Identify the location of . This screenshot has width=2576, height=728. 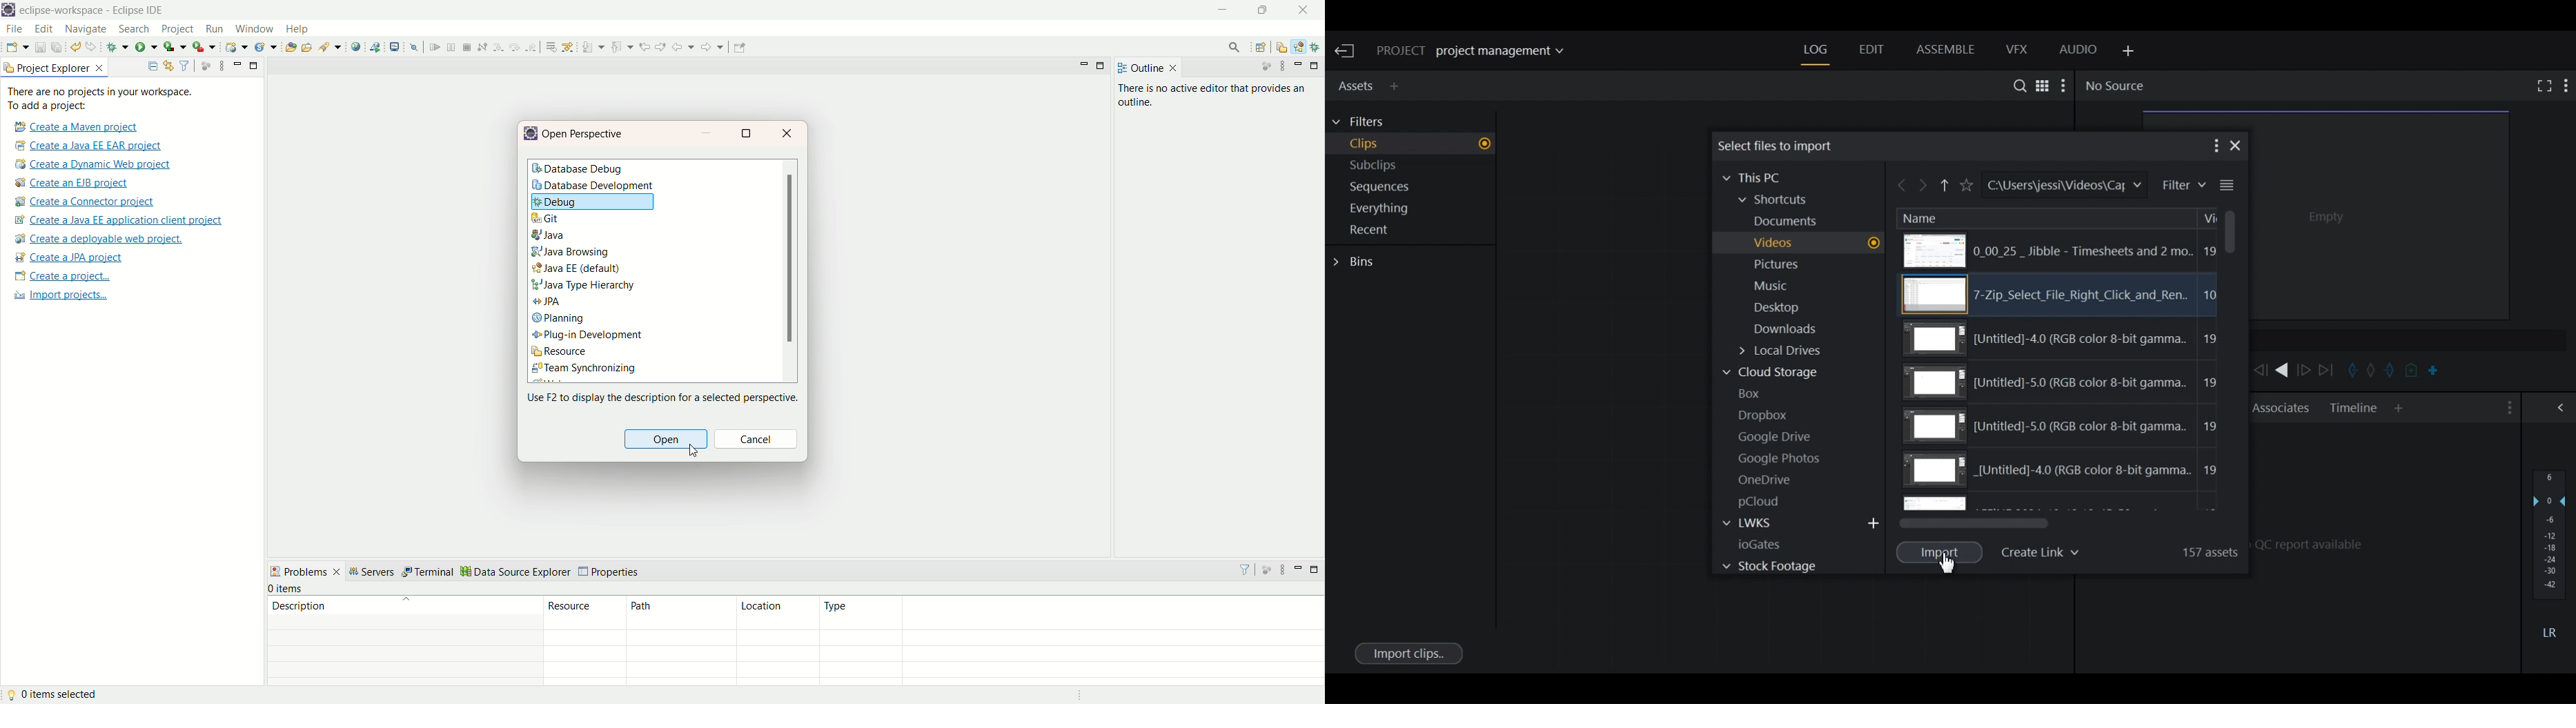
(1772, 372).